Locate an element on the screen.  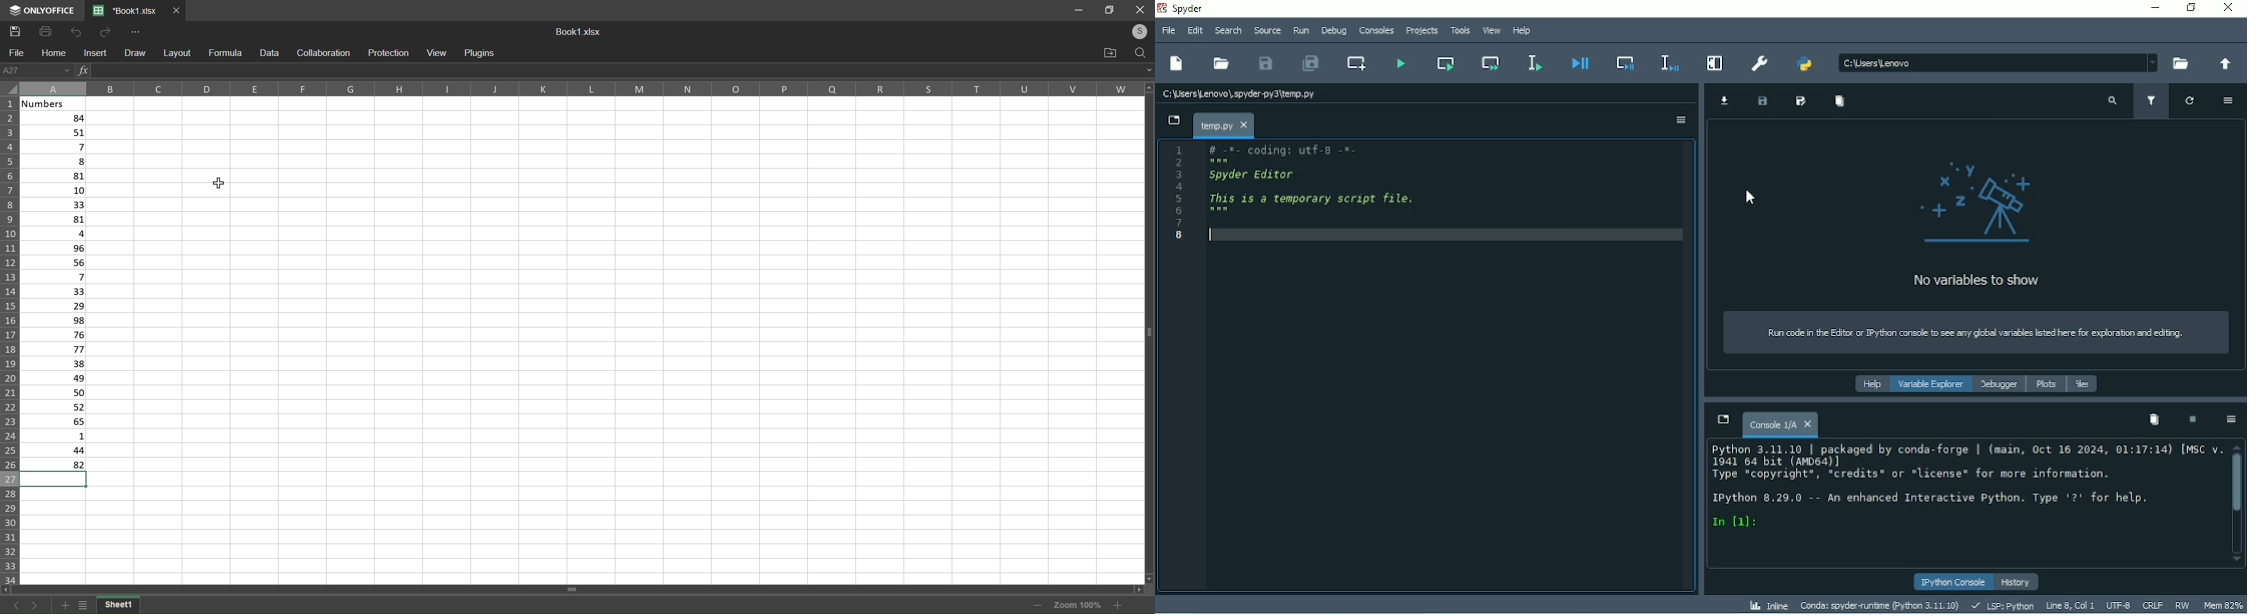
Vertical scrollbar is located at coordinates (2237, 483).